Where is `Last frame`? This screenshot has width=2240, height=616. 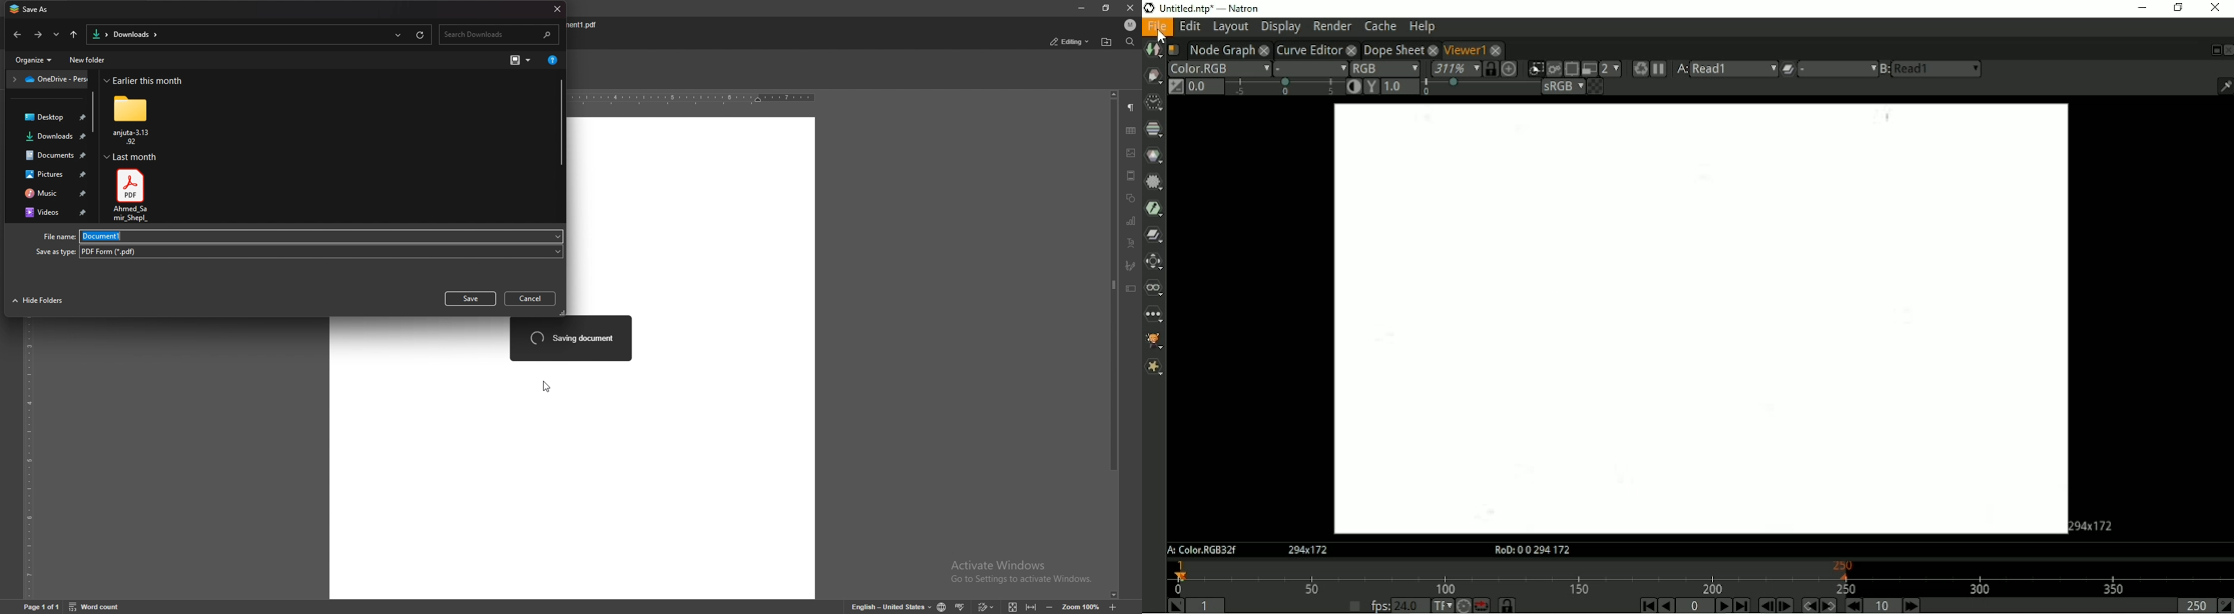
Last frame is located at coordinates (1741, 605).